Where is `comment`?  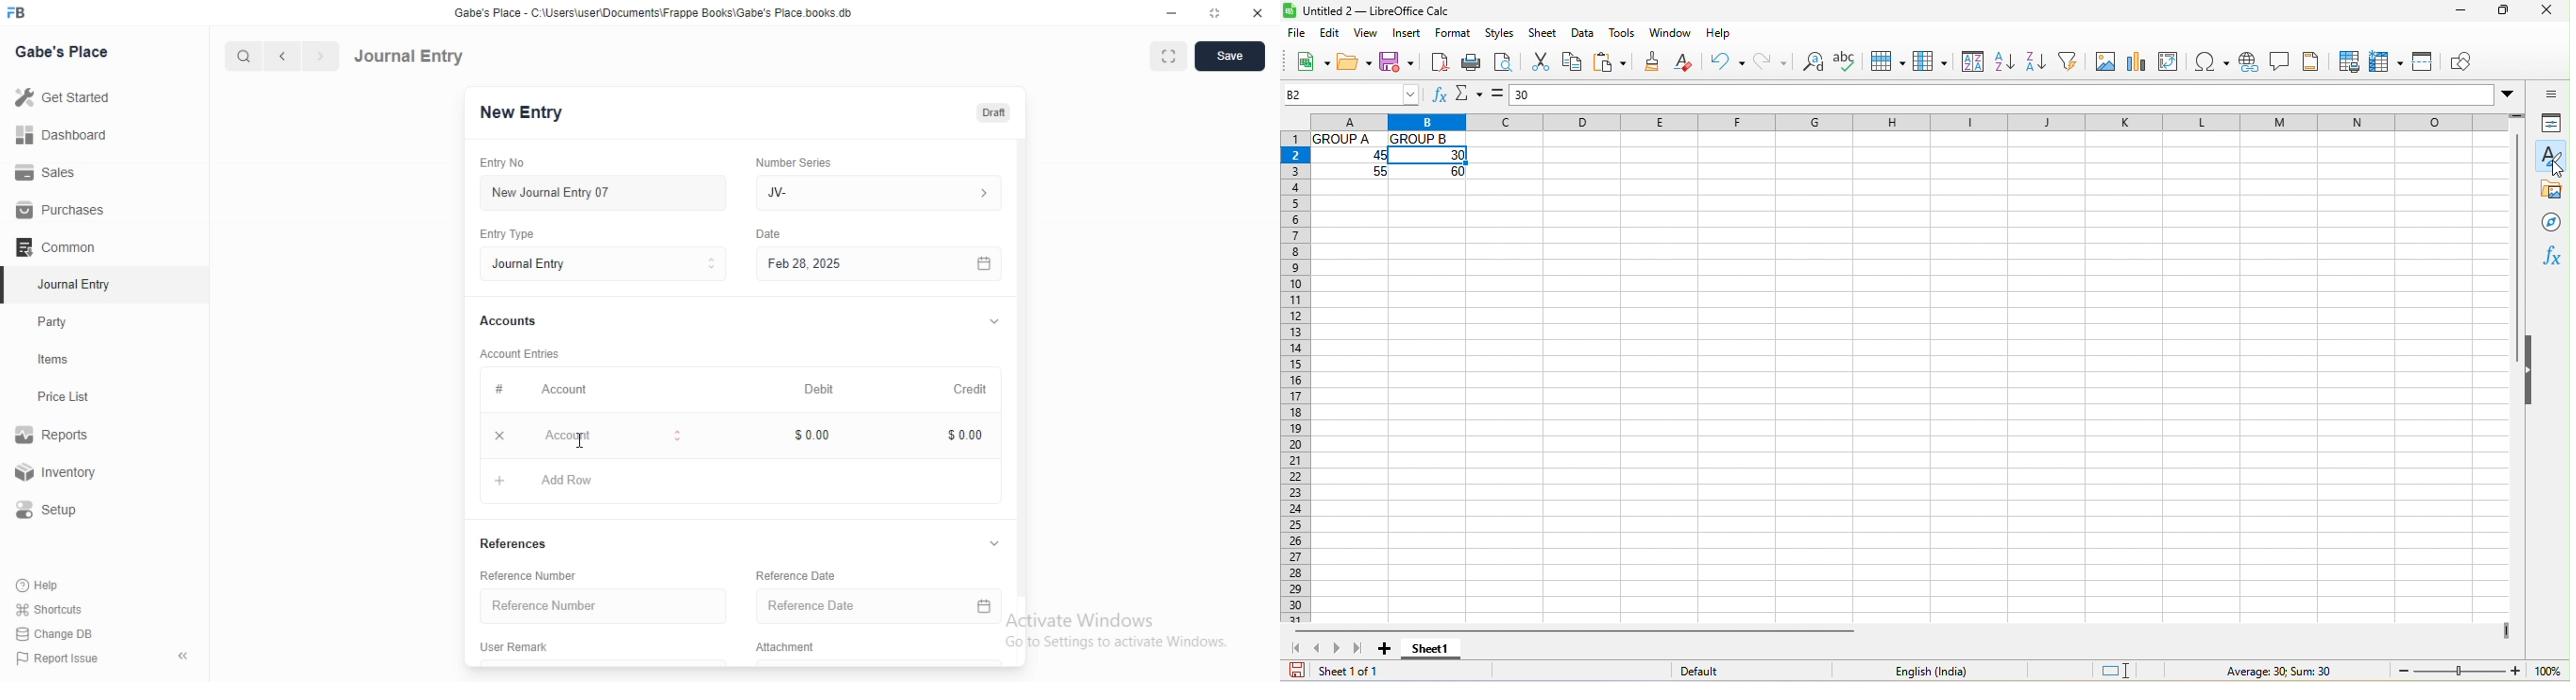 comment is located at coordinates (2284, 60).